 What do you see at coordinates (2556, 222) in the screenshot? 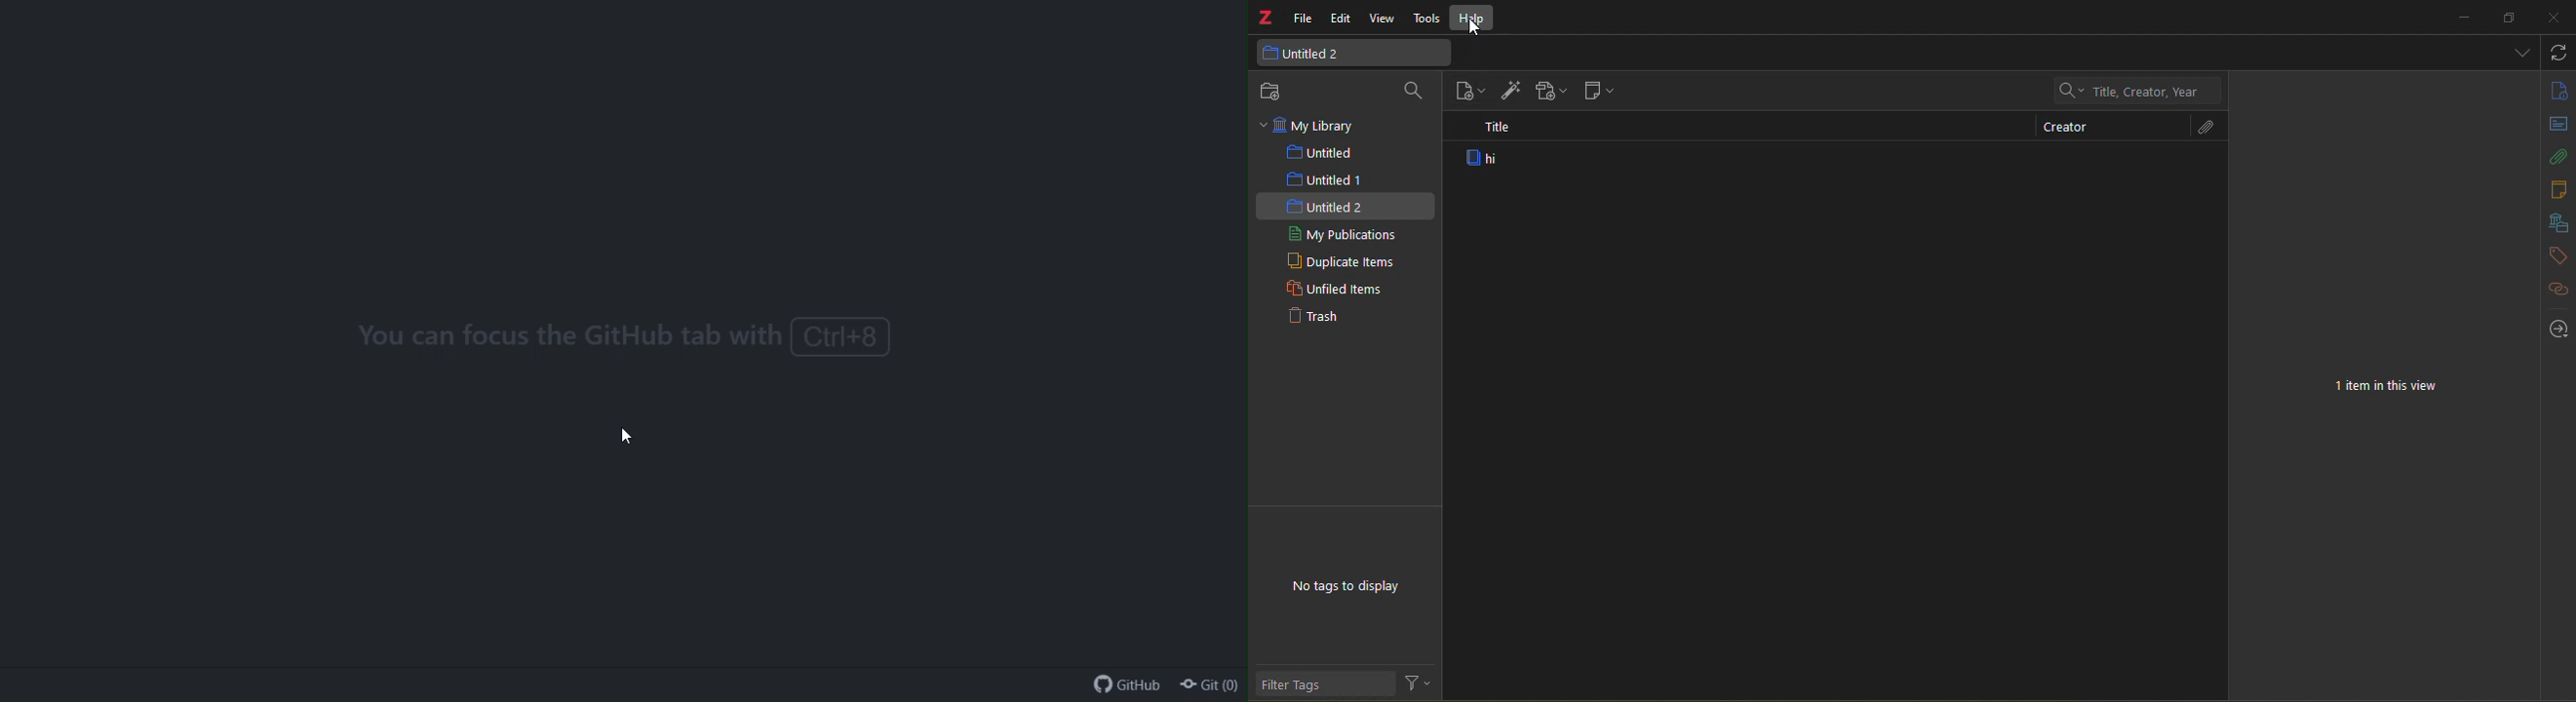
I see `library` at bounding box center [2556, 222].